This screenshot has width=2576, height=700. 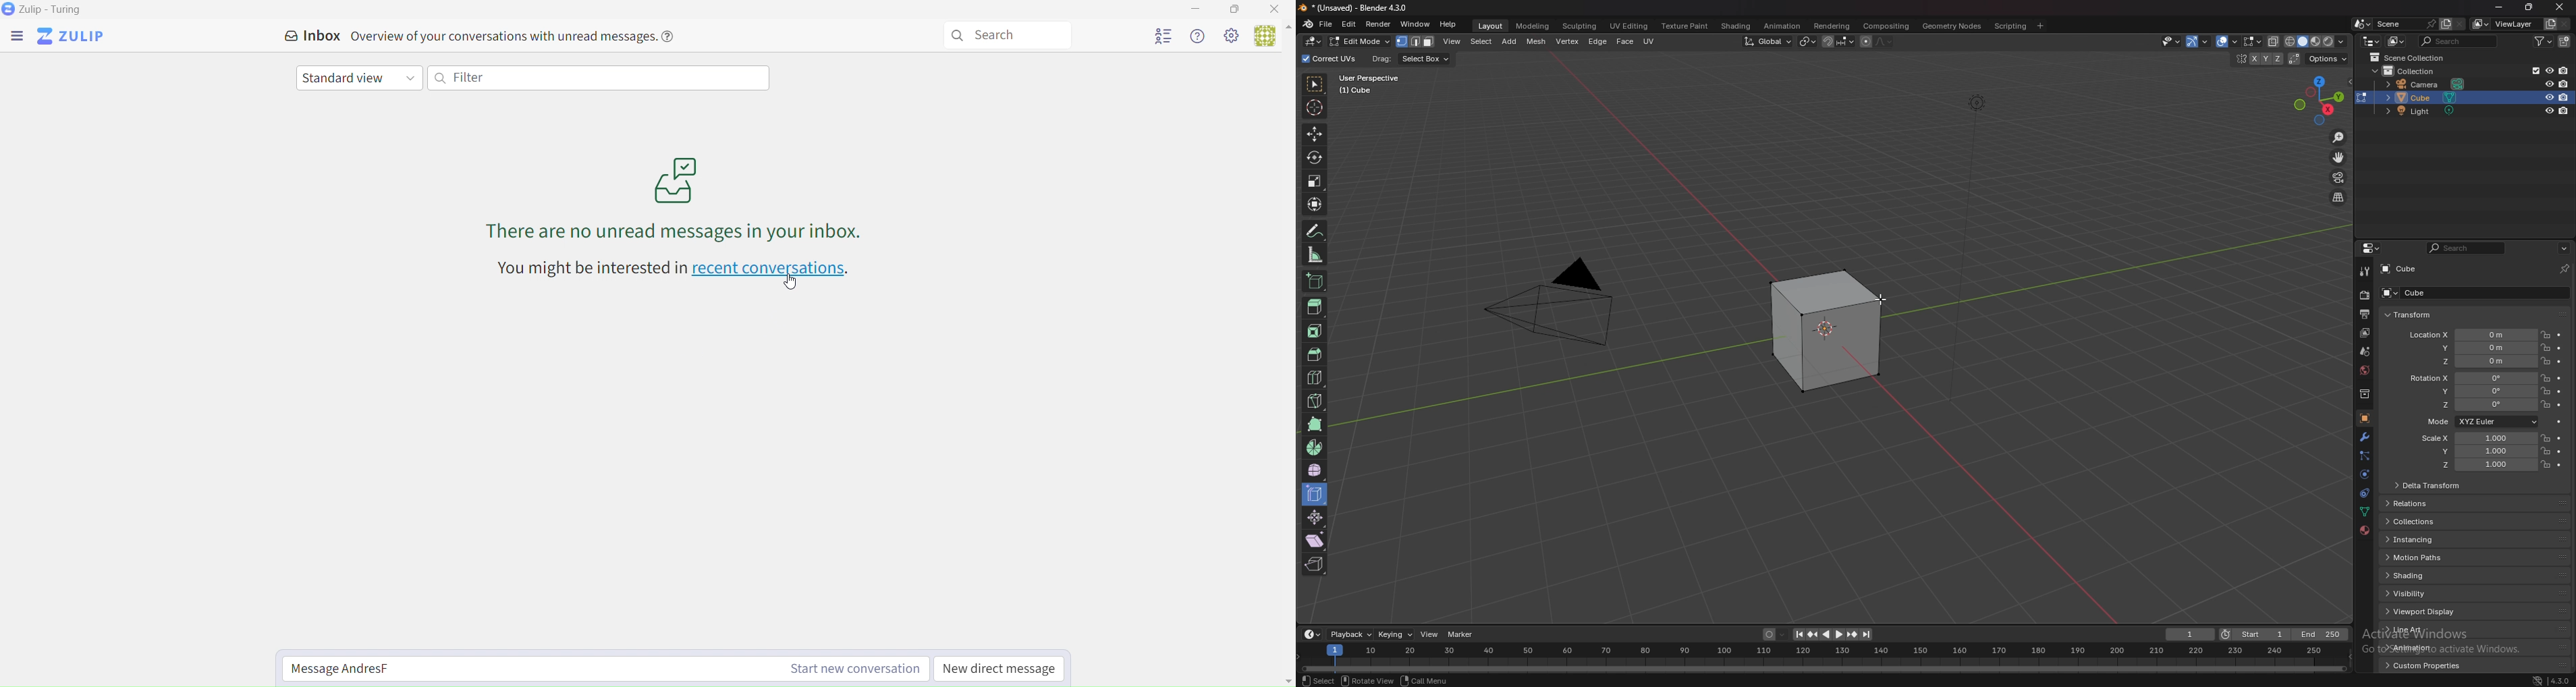 What do you see at coordinates (1326, 24) in the screenshot?
I see `file` at bounding box center [1326, 24].